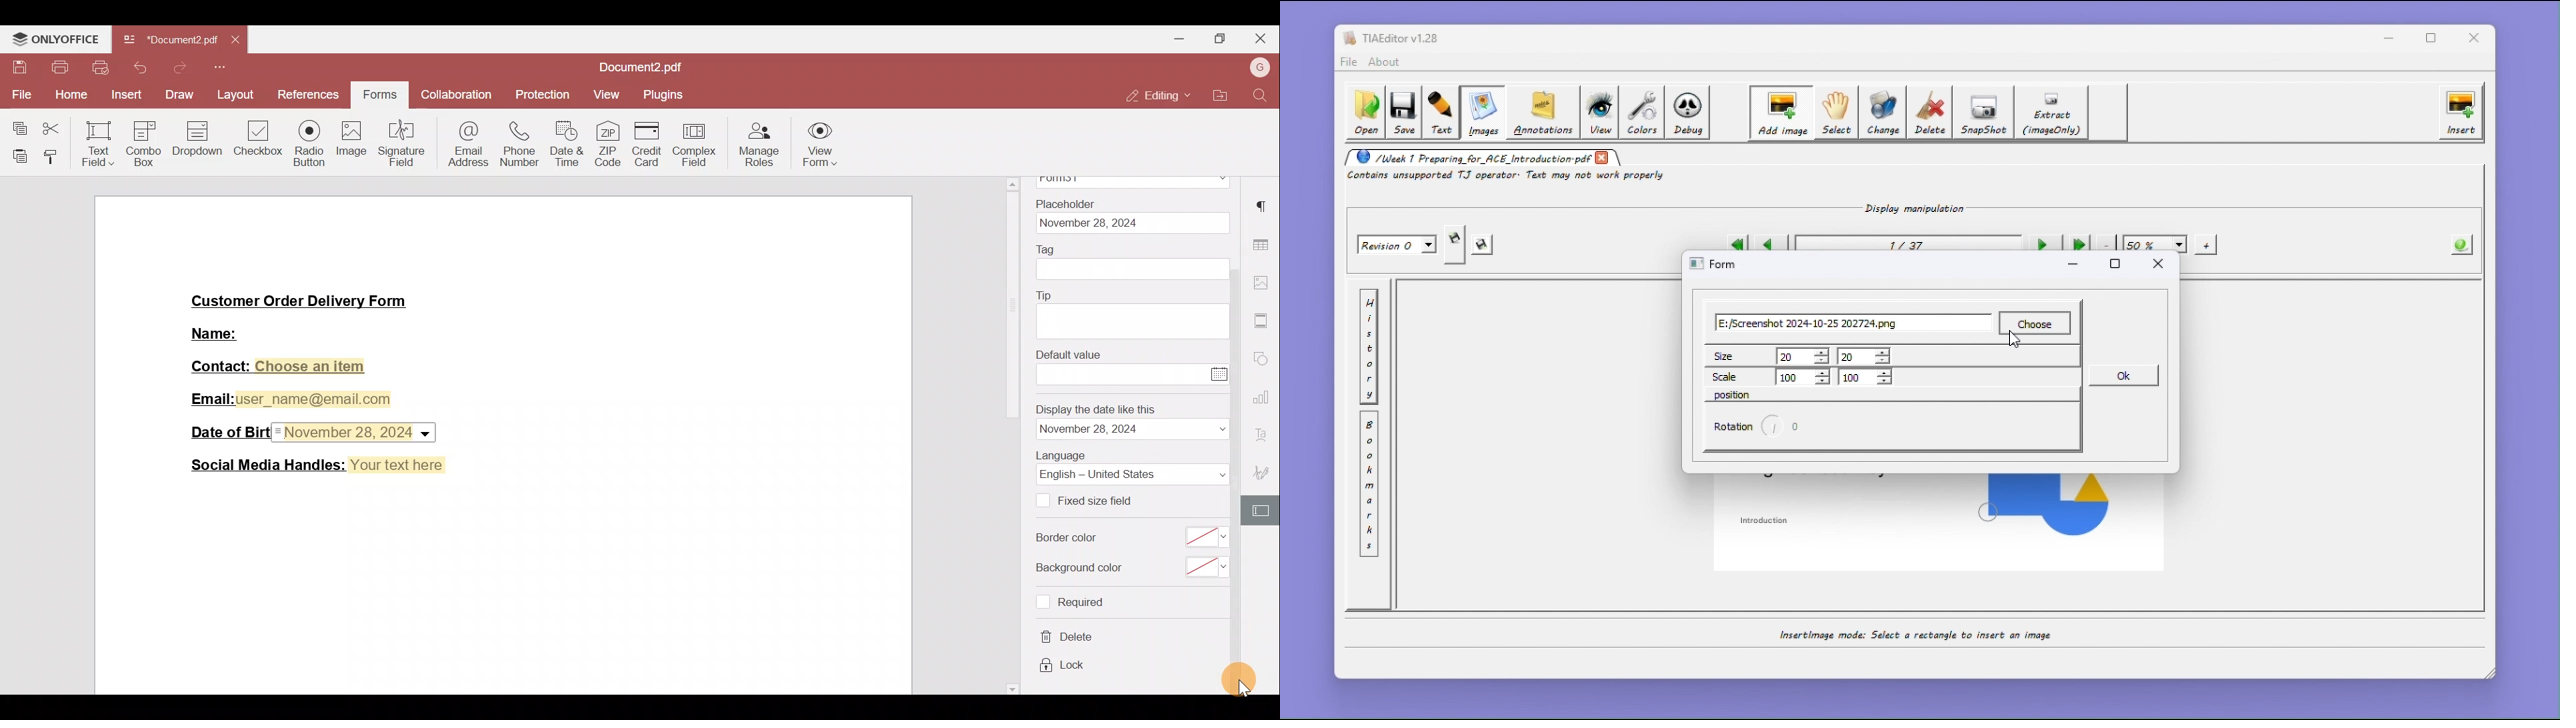 Image resolution: width=2576 pixels, height=728 pixels. Describe the element at coordinates (222, 69) in the screenshot. I see `More` at that location.